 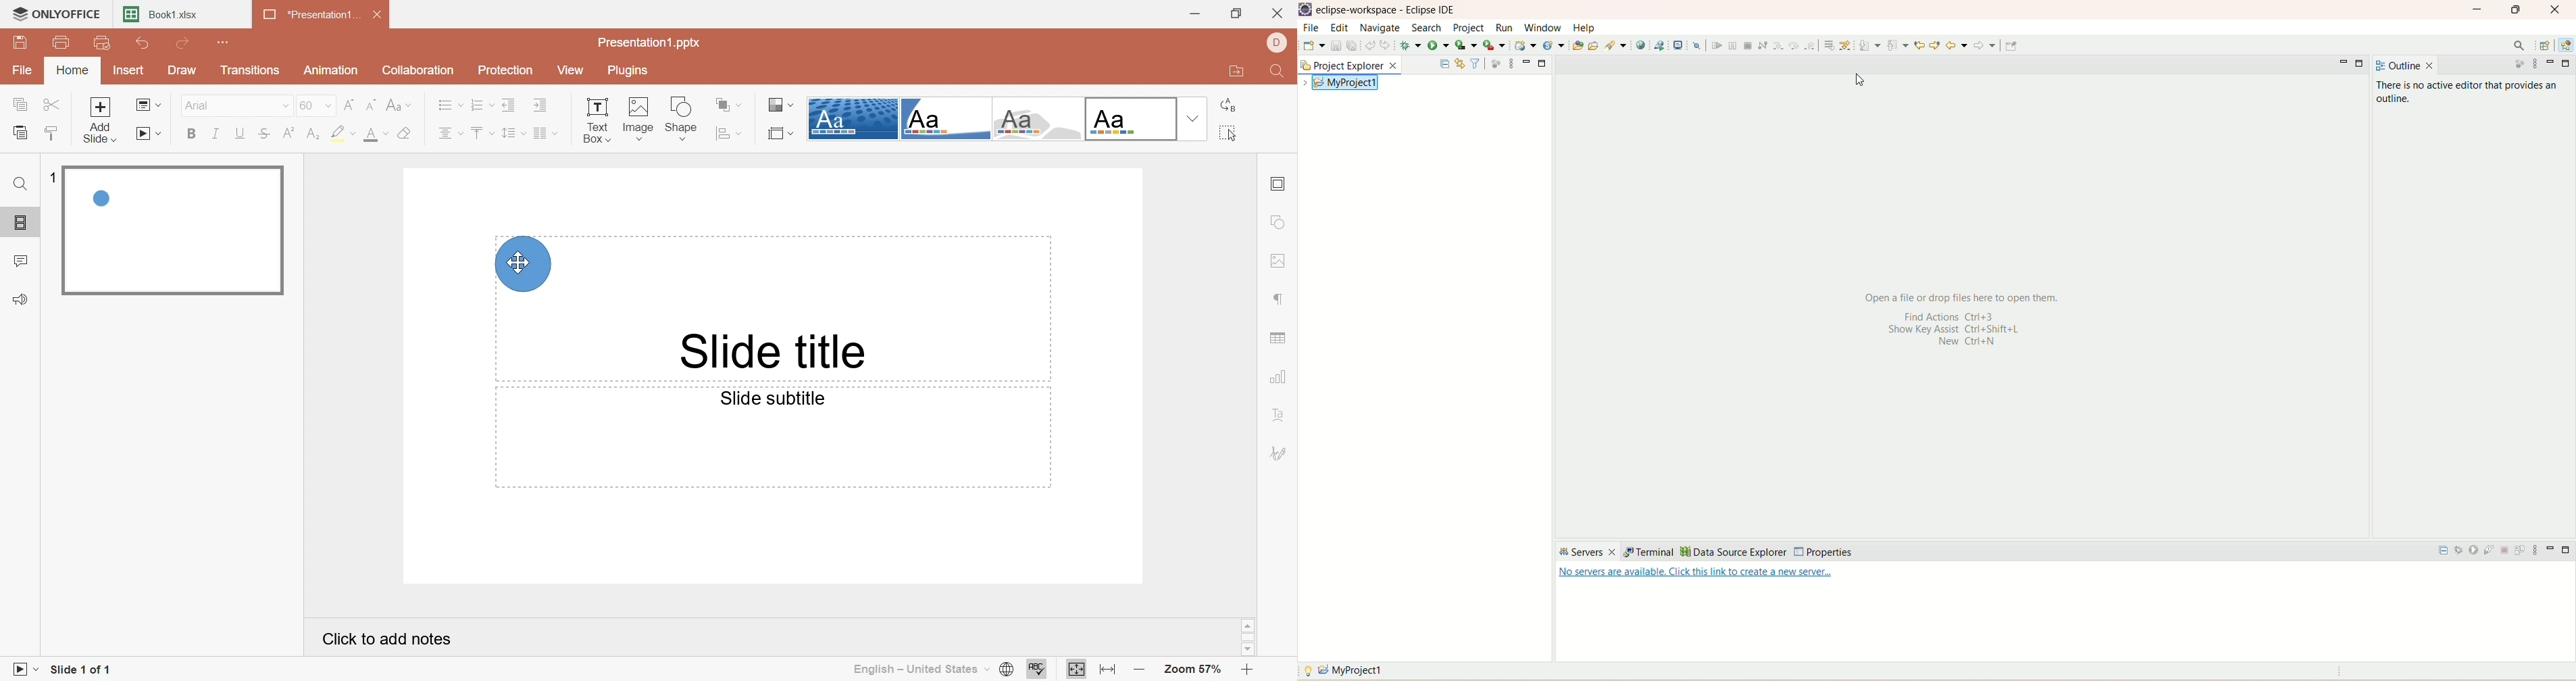 I want to click on Change case, so click(x=399, y=104).